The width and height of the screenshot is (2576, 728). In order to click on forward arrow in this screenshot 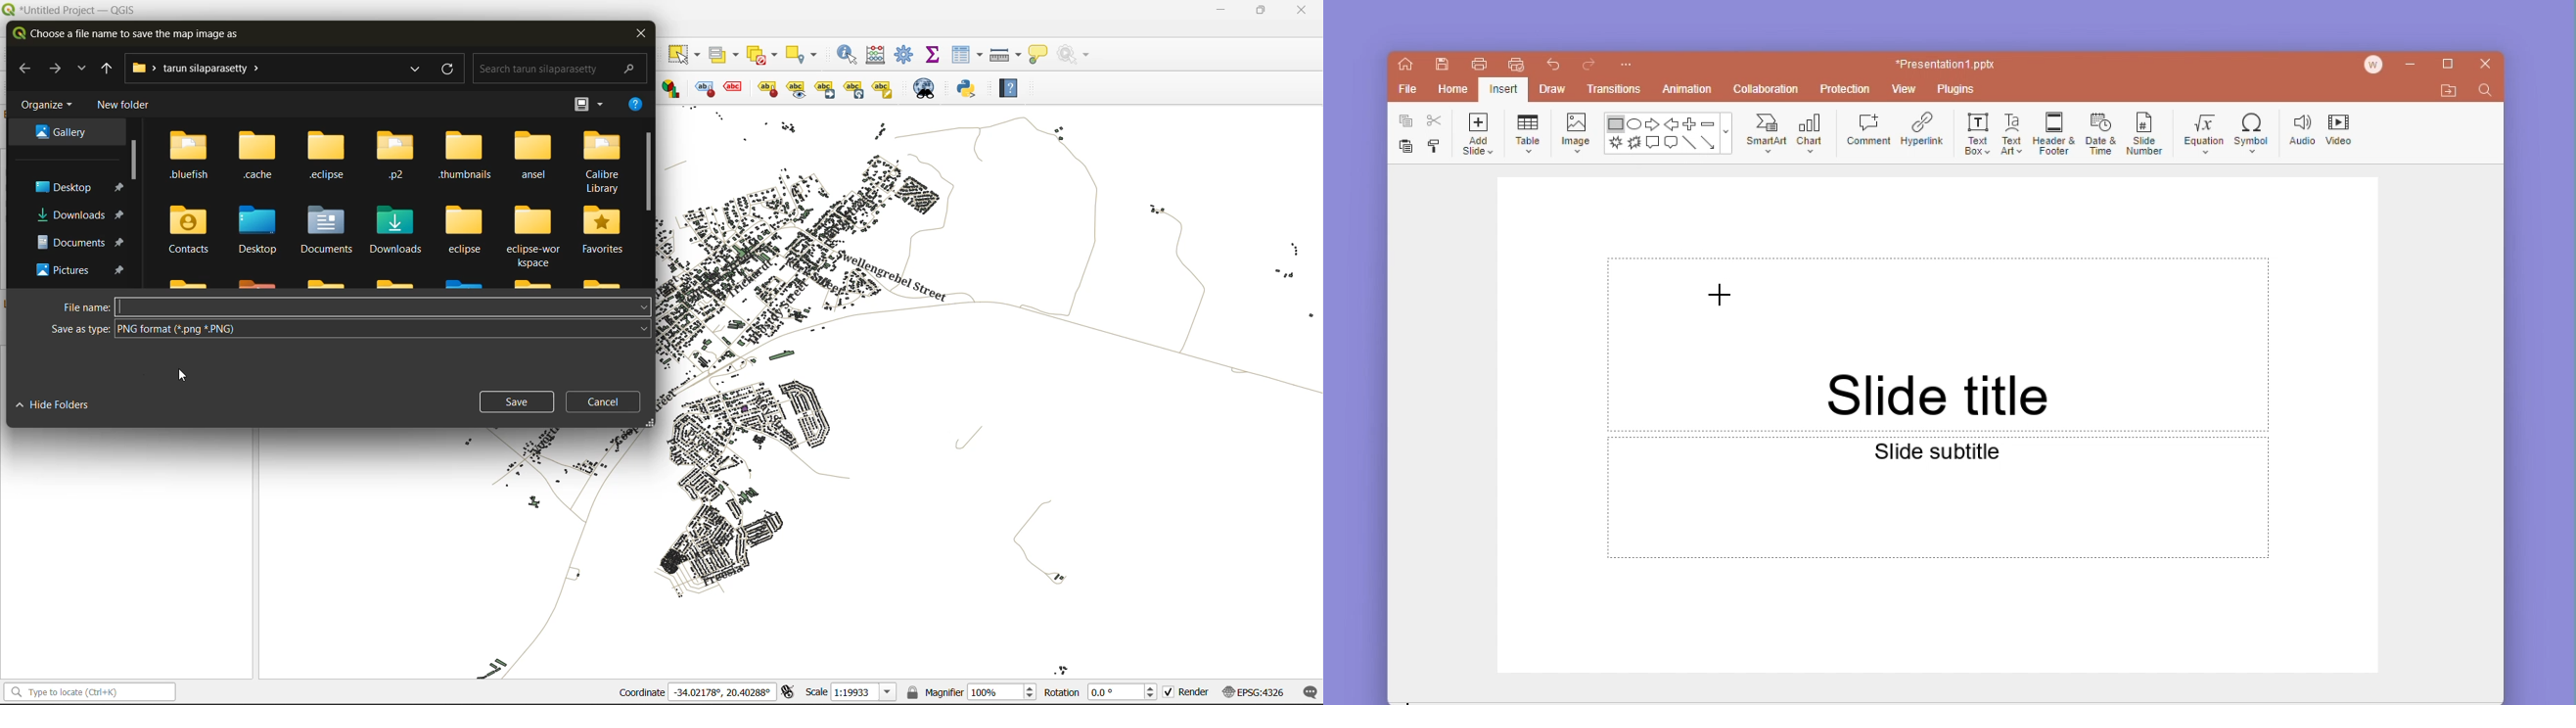, I will do `click(1652, 122)`.